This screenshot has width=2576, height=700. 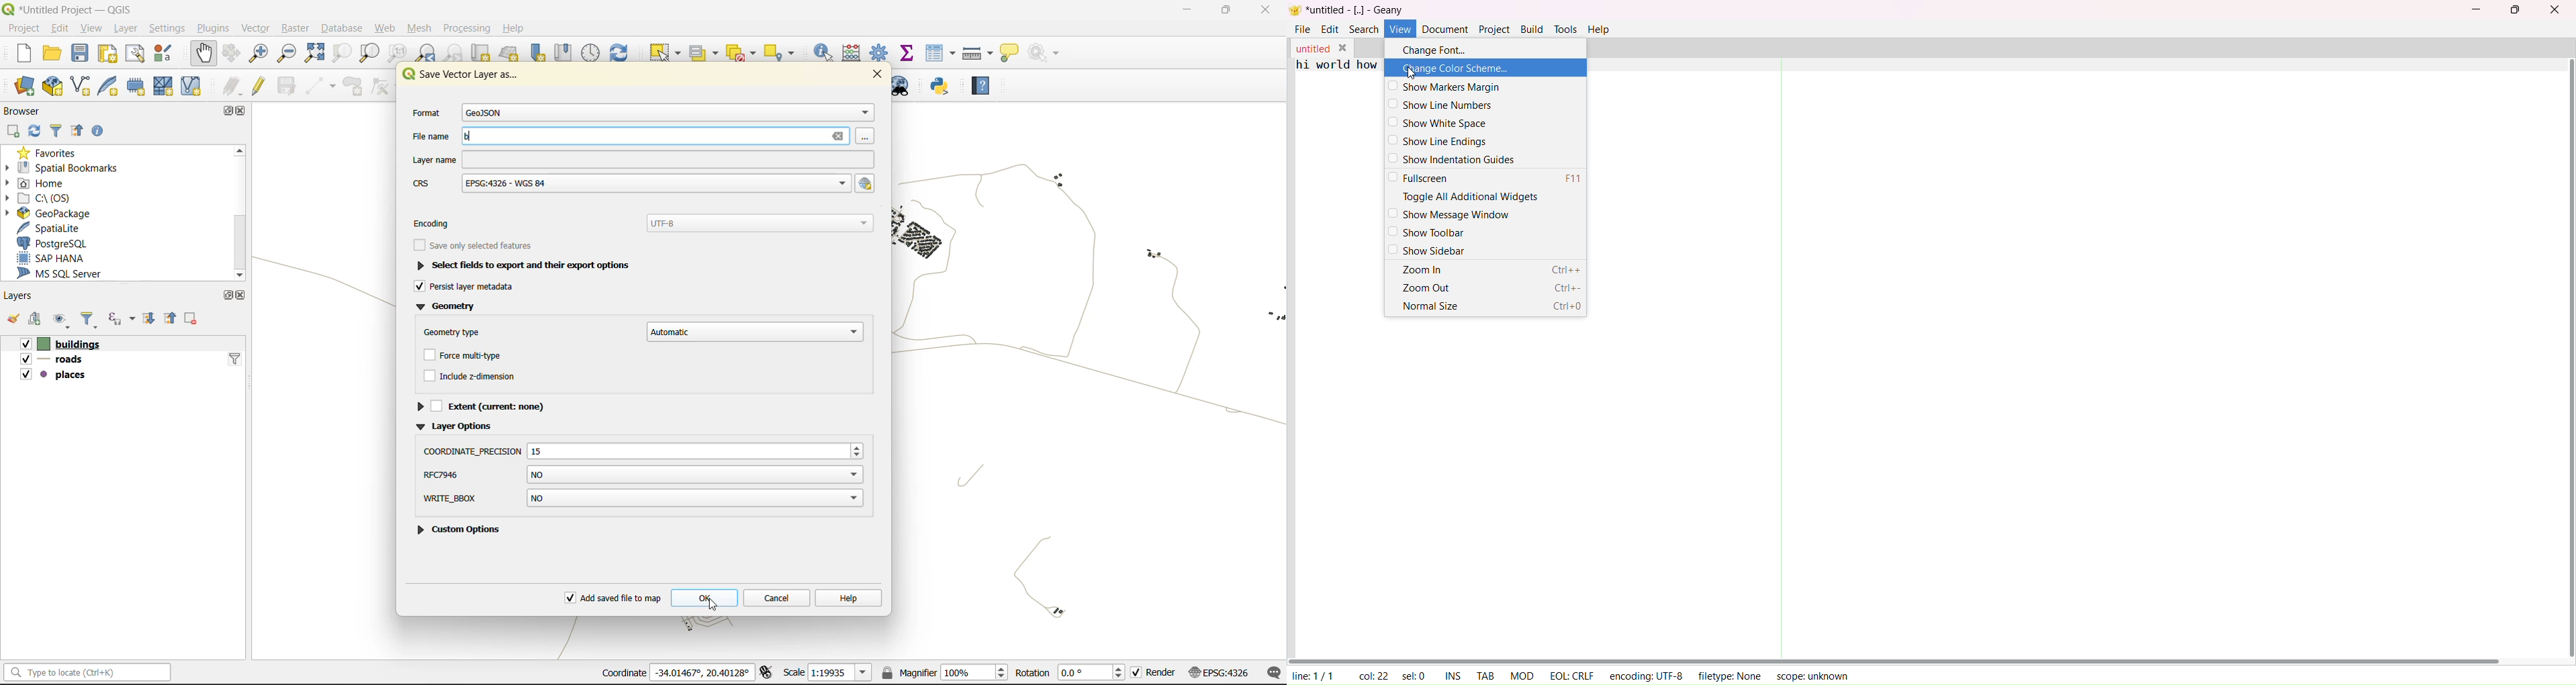 What do you see at coordinates (355, 86) in the screenshot?
I see `add polygon` at bounding box center [355, 86].